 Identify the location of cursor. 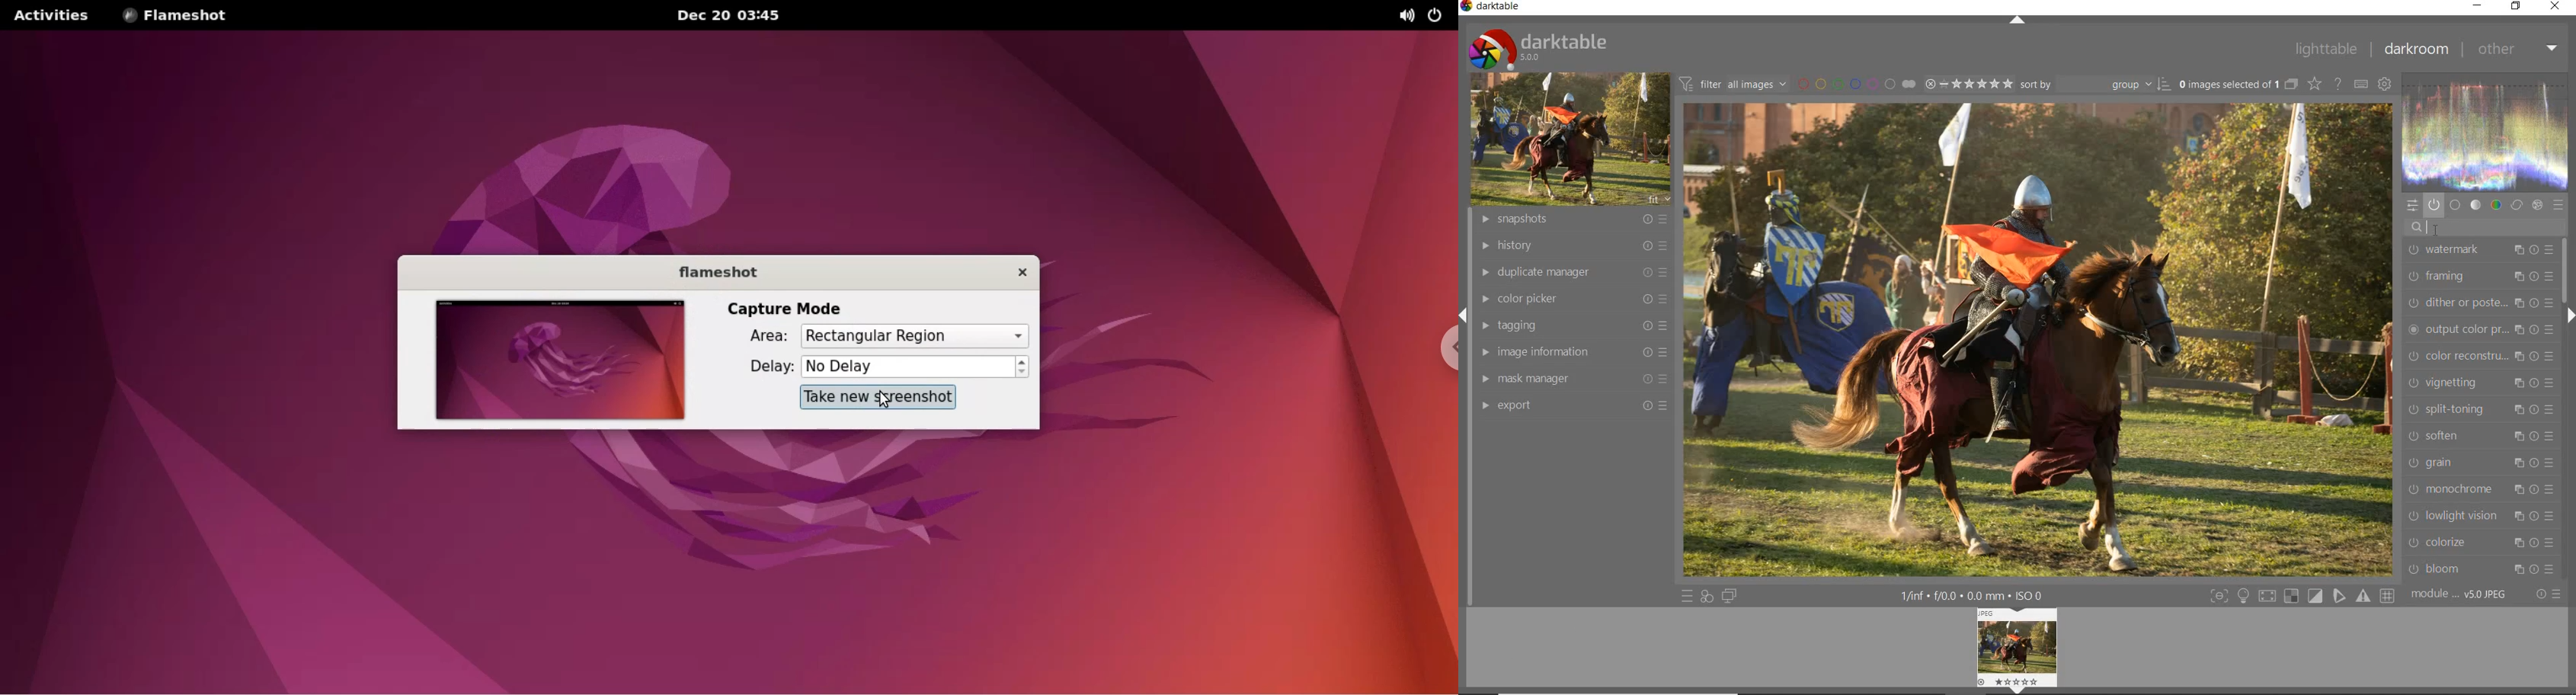
(2428, 230).